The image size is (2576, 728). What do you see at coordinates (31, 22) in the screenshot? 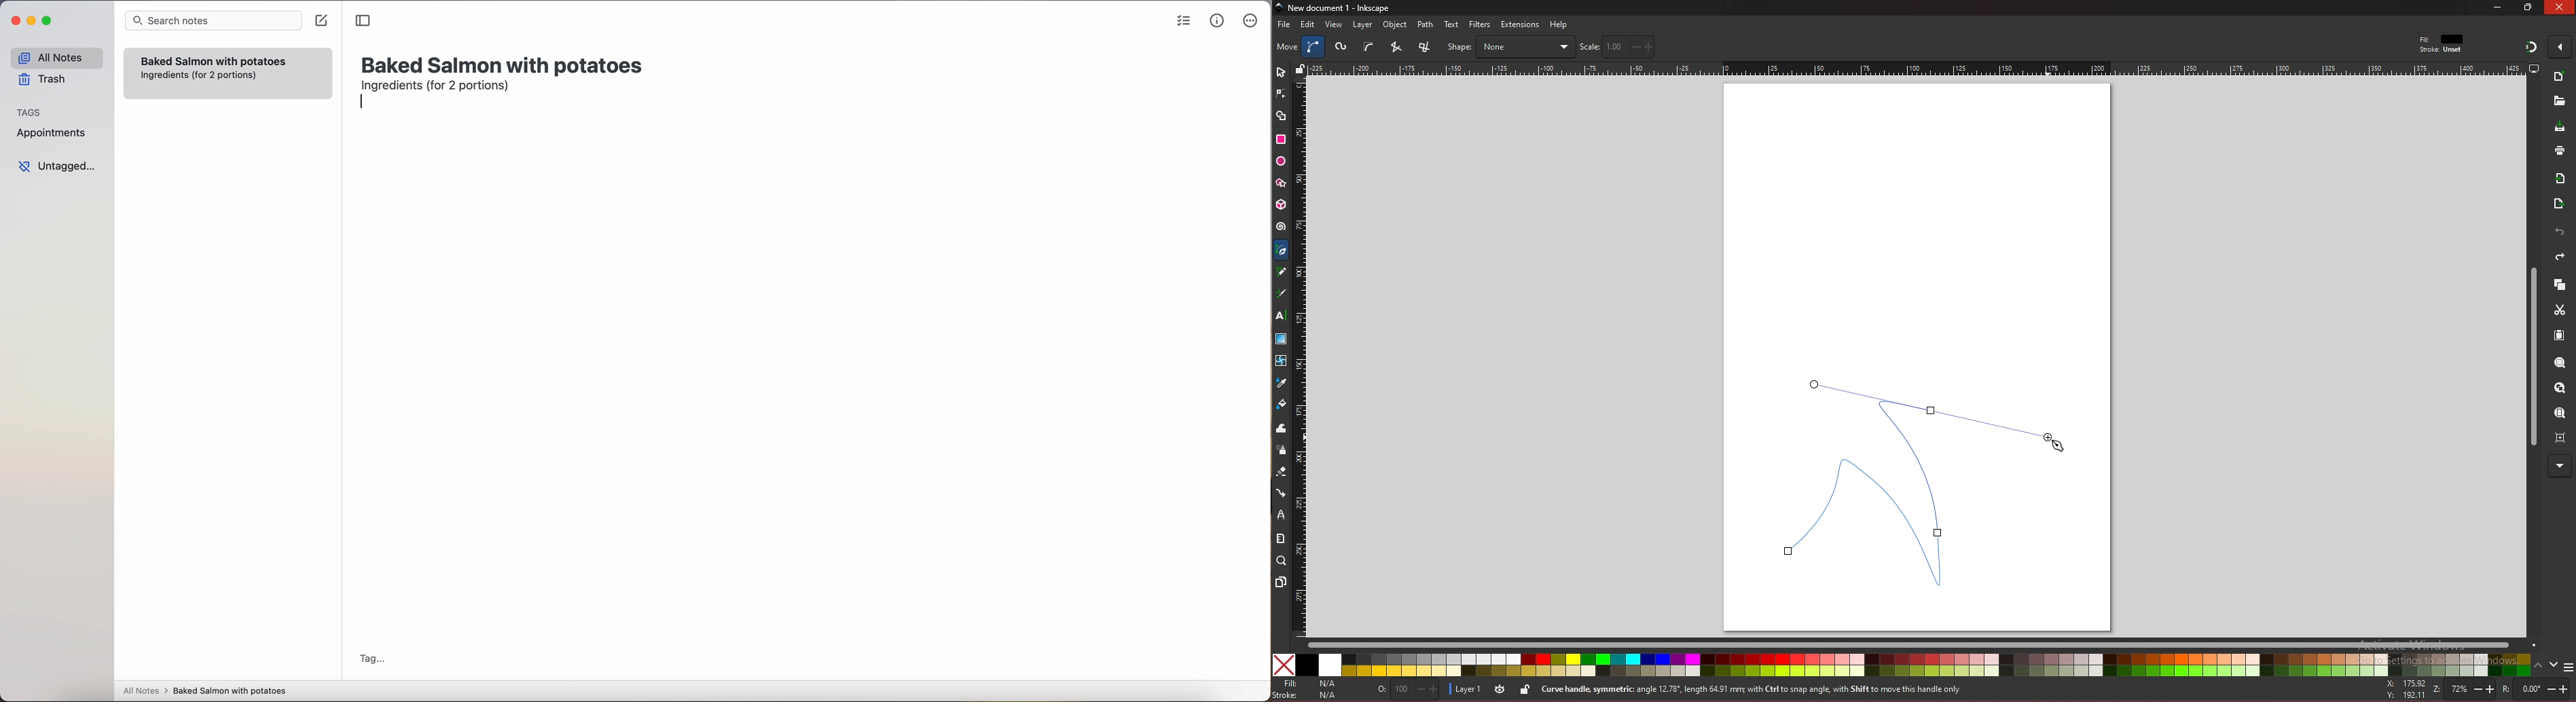
I see `minimize Simplenote` at bounding box center [31, 22].